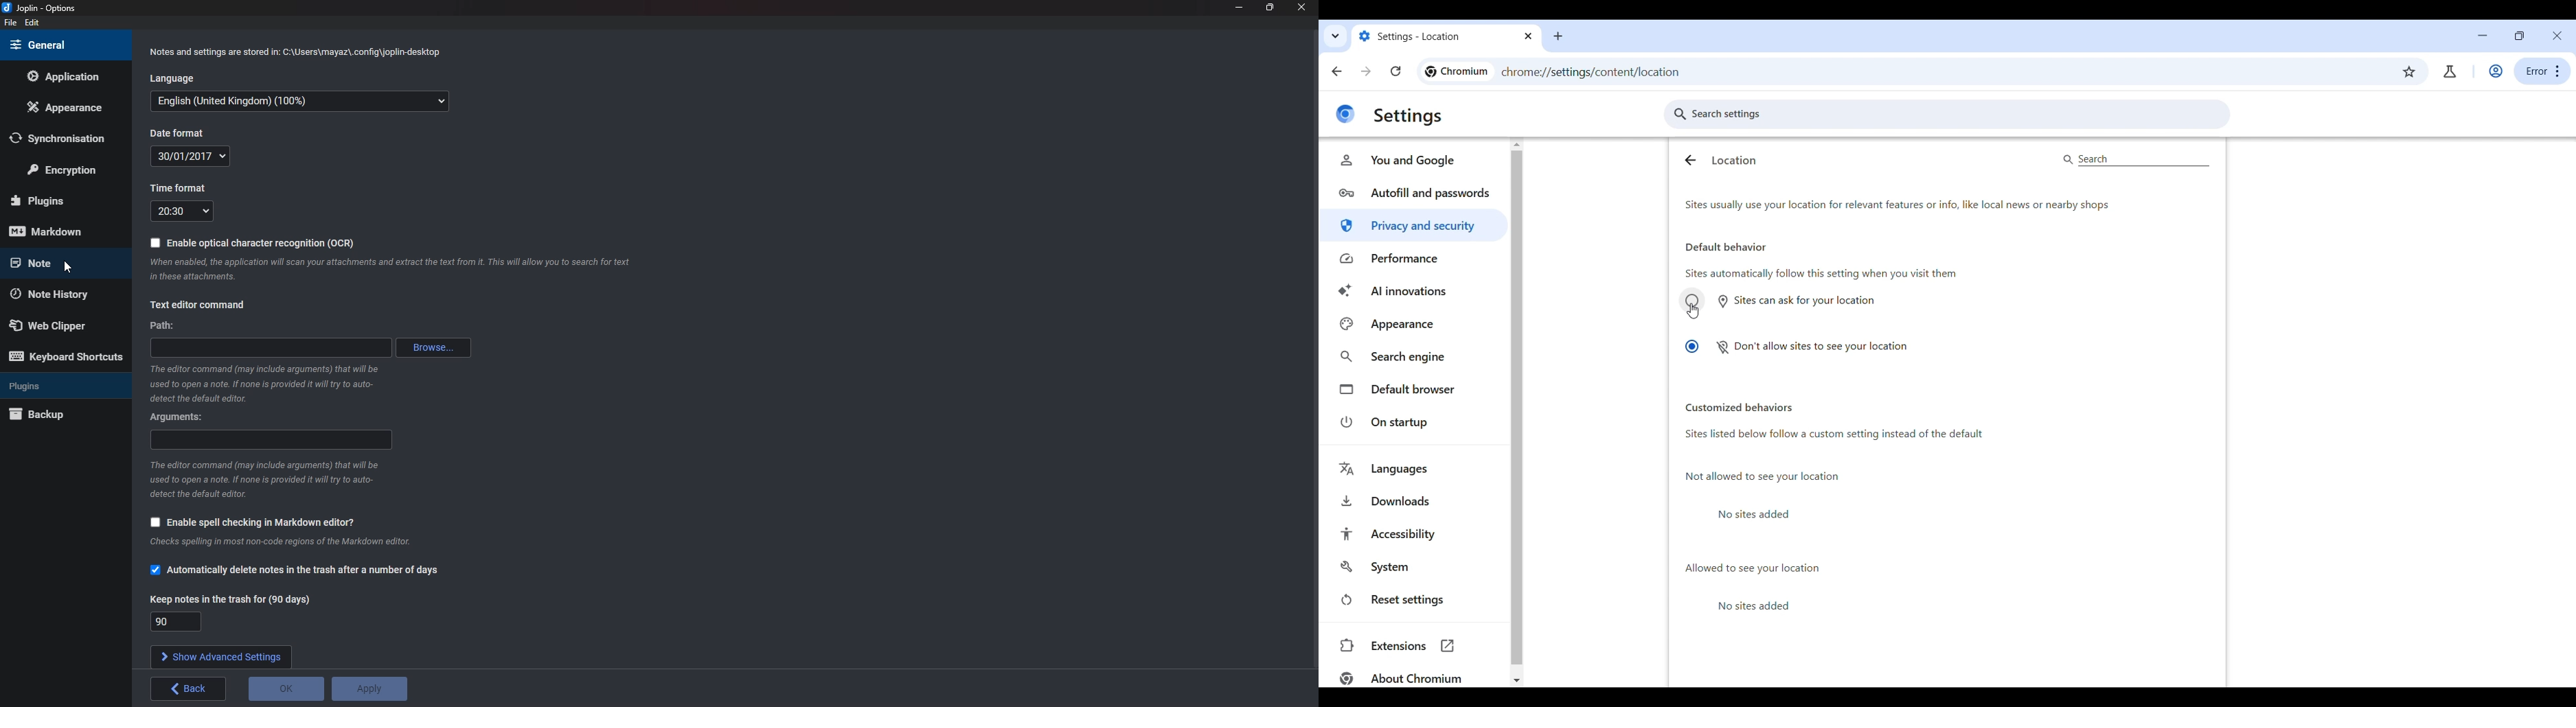  What do you see at coordinates (2450, 71) in the screenshot?
I see `Chrome labs` at bounding box center [2450, 71].